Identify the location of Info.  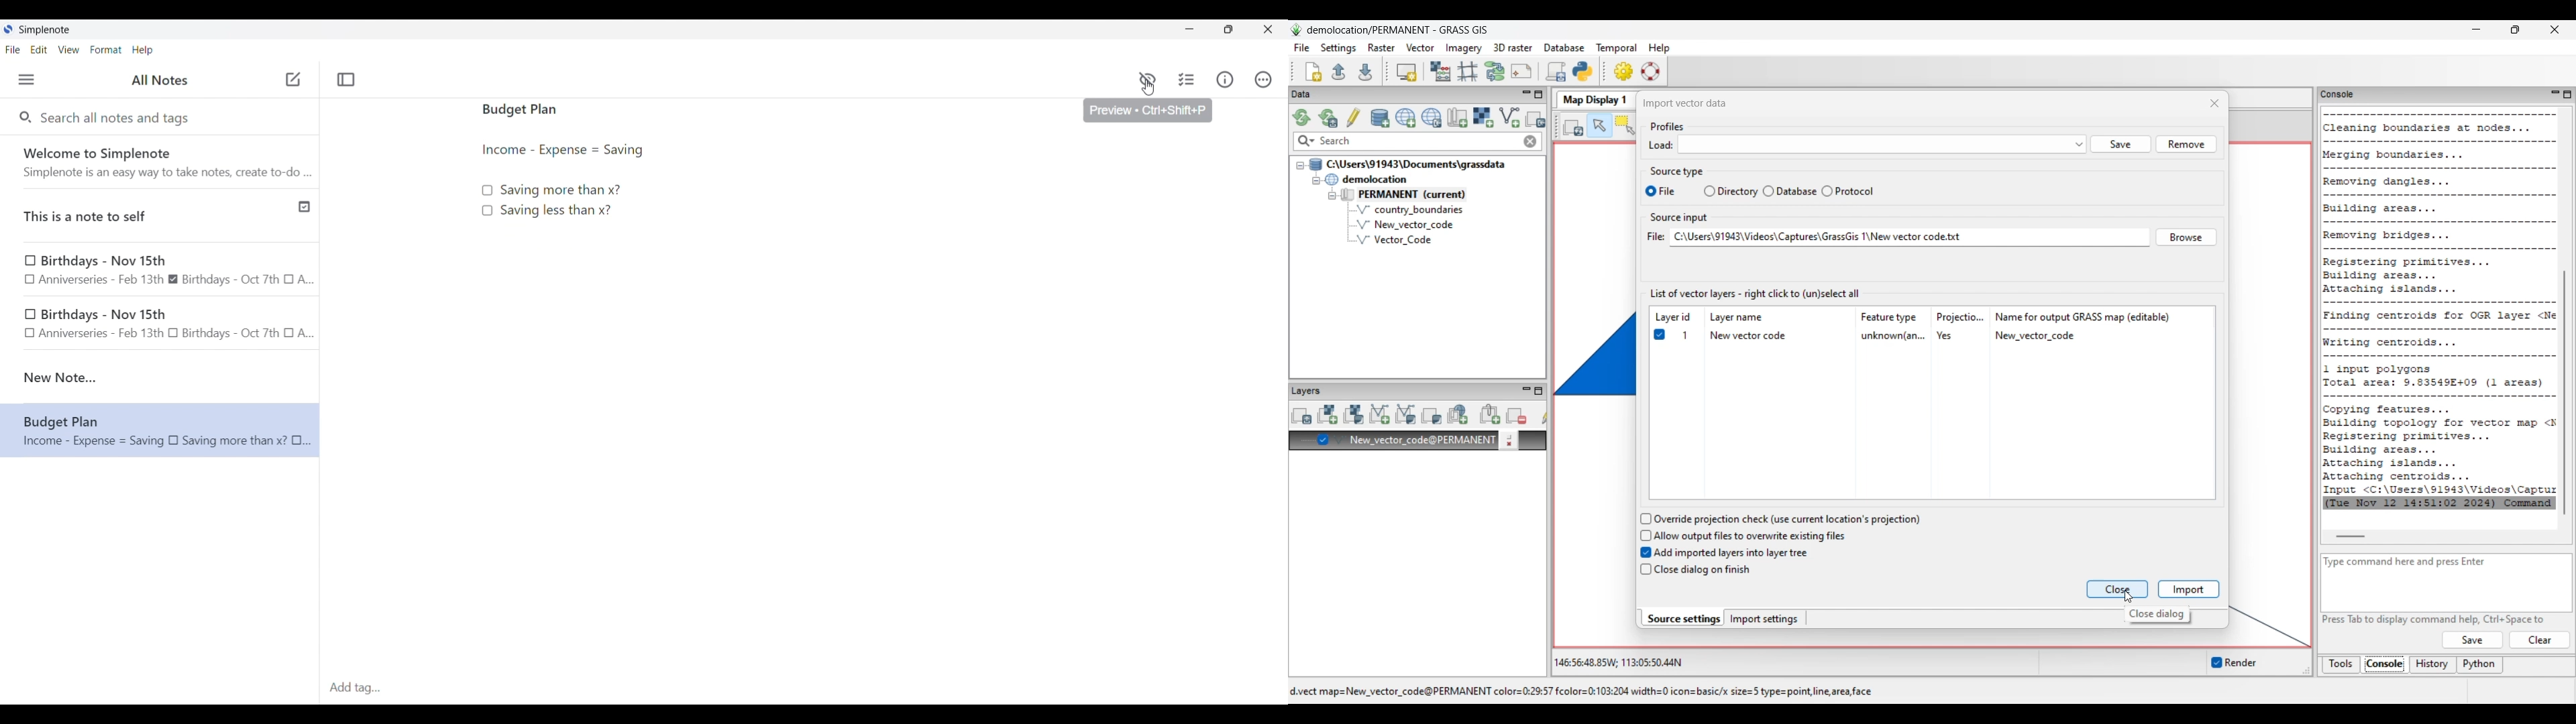
(1225, 79).